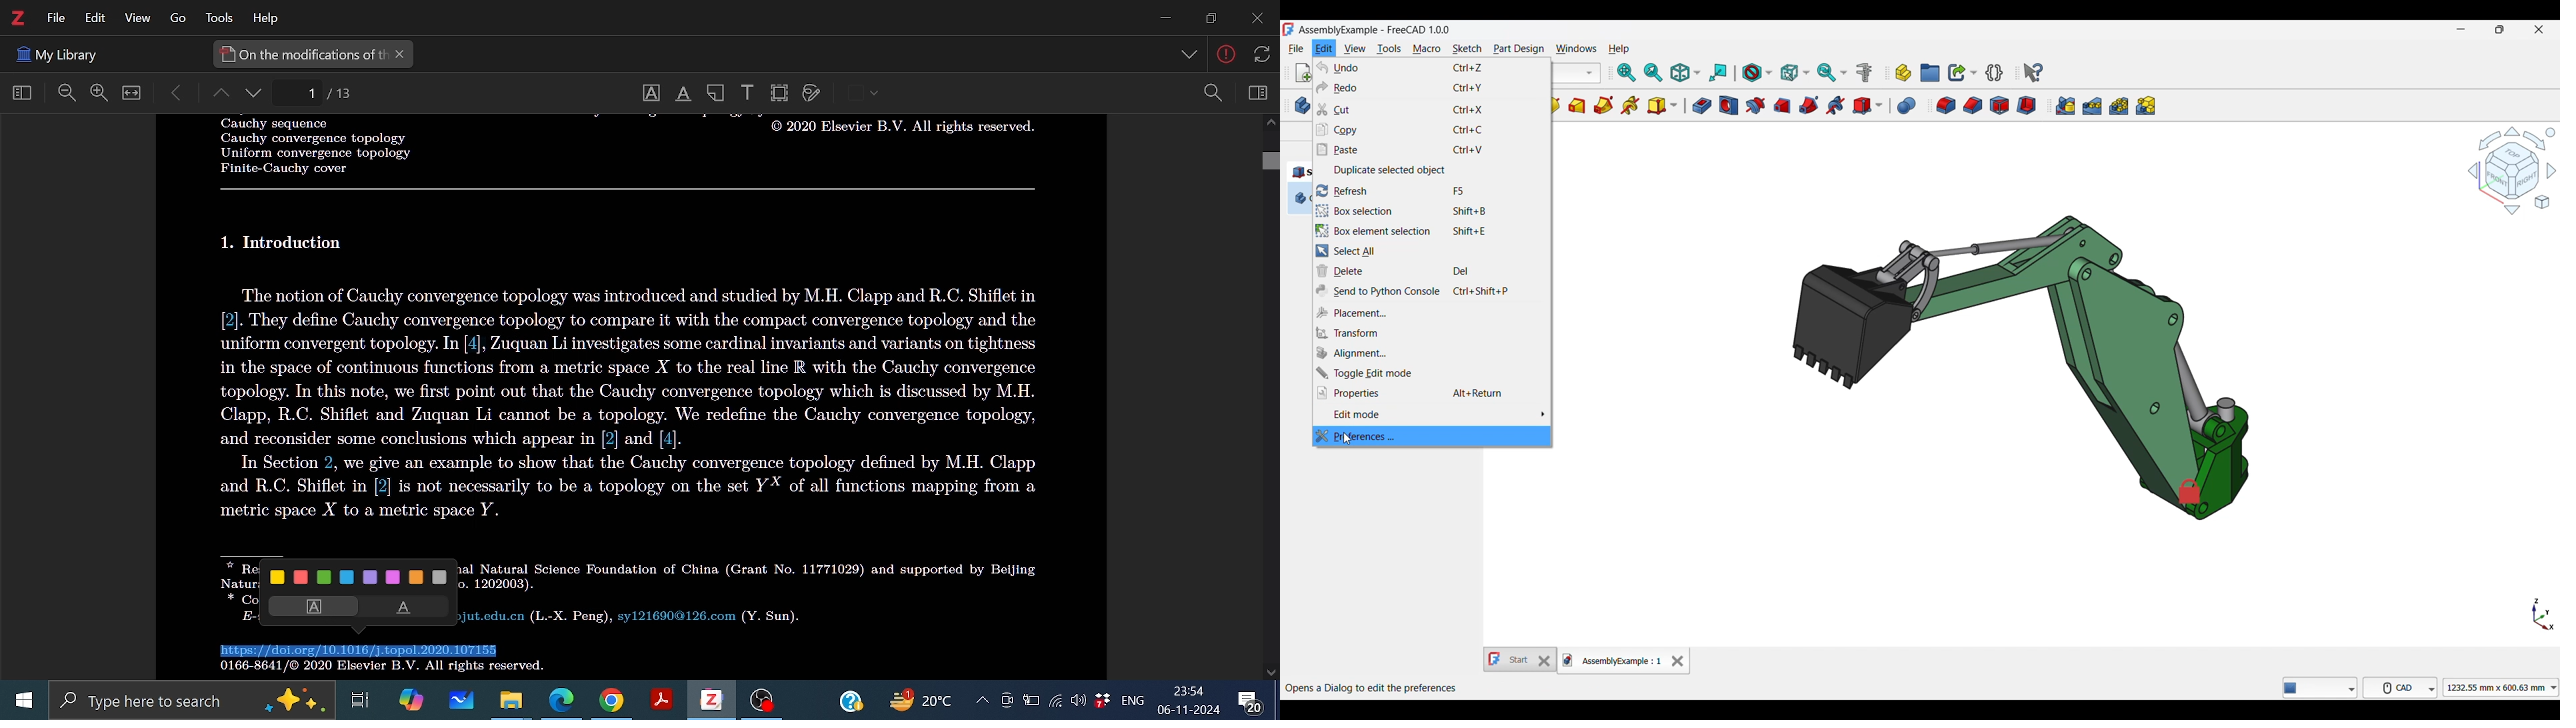 This screenshot has height=728, width=2576. I want to click on Help, so click(850, 699).